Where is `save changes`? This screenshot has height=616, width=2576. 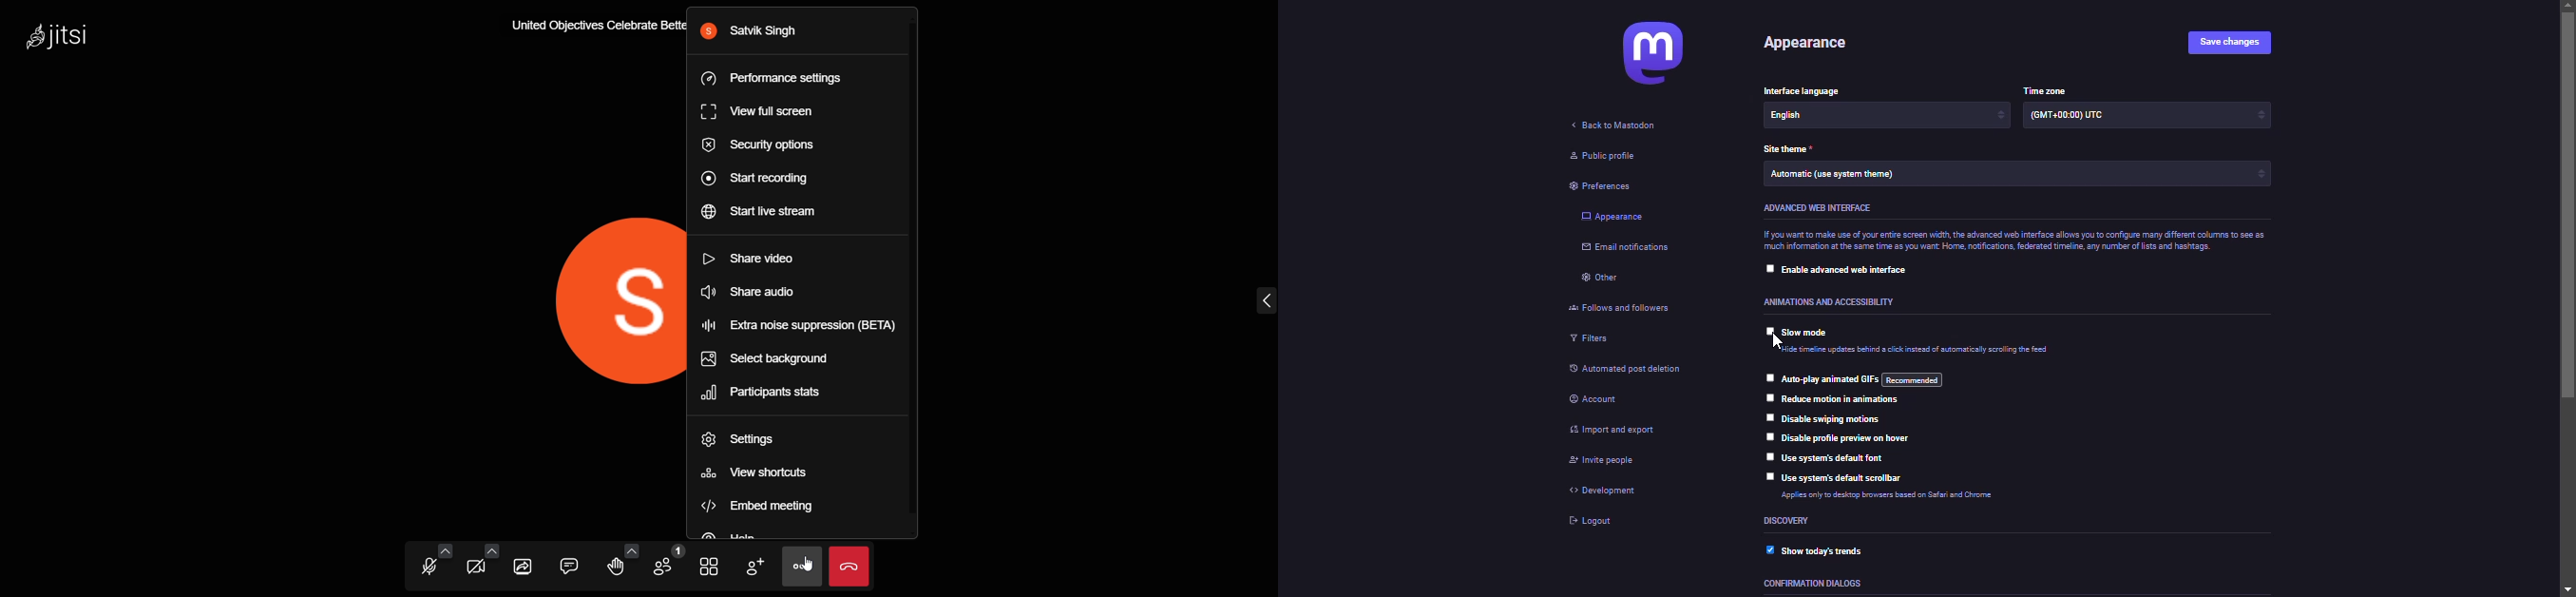
save changes is located at coordinates (2231, 43).